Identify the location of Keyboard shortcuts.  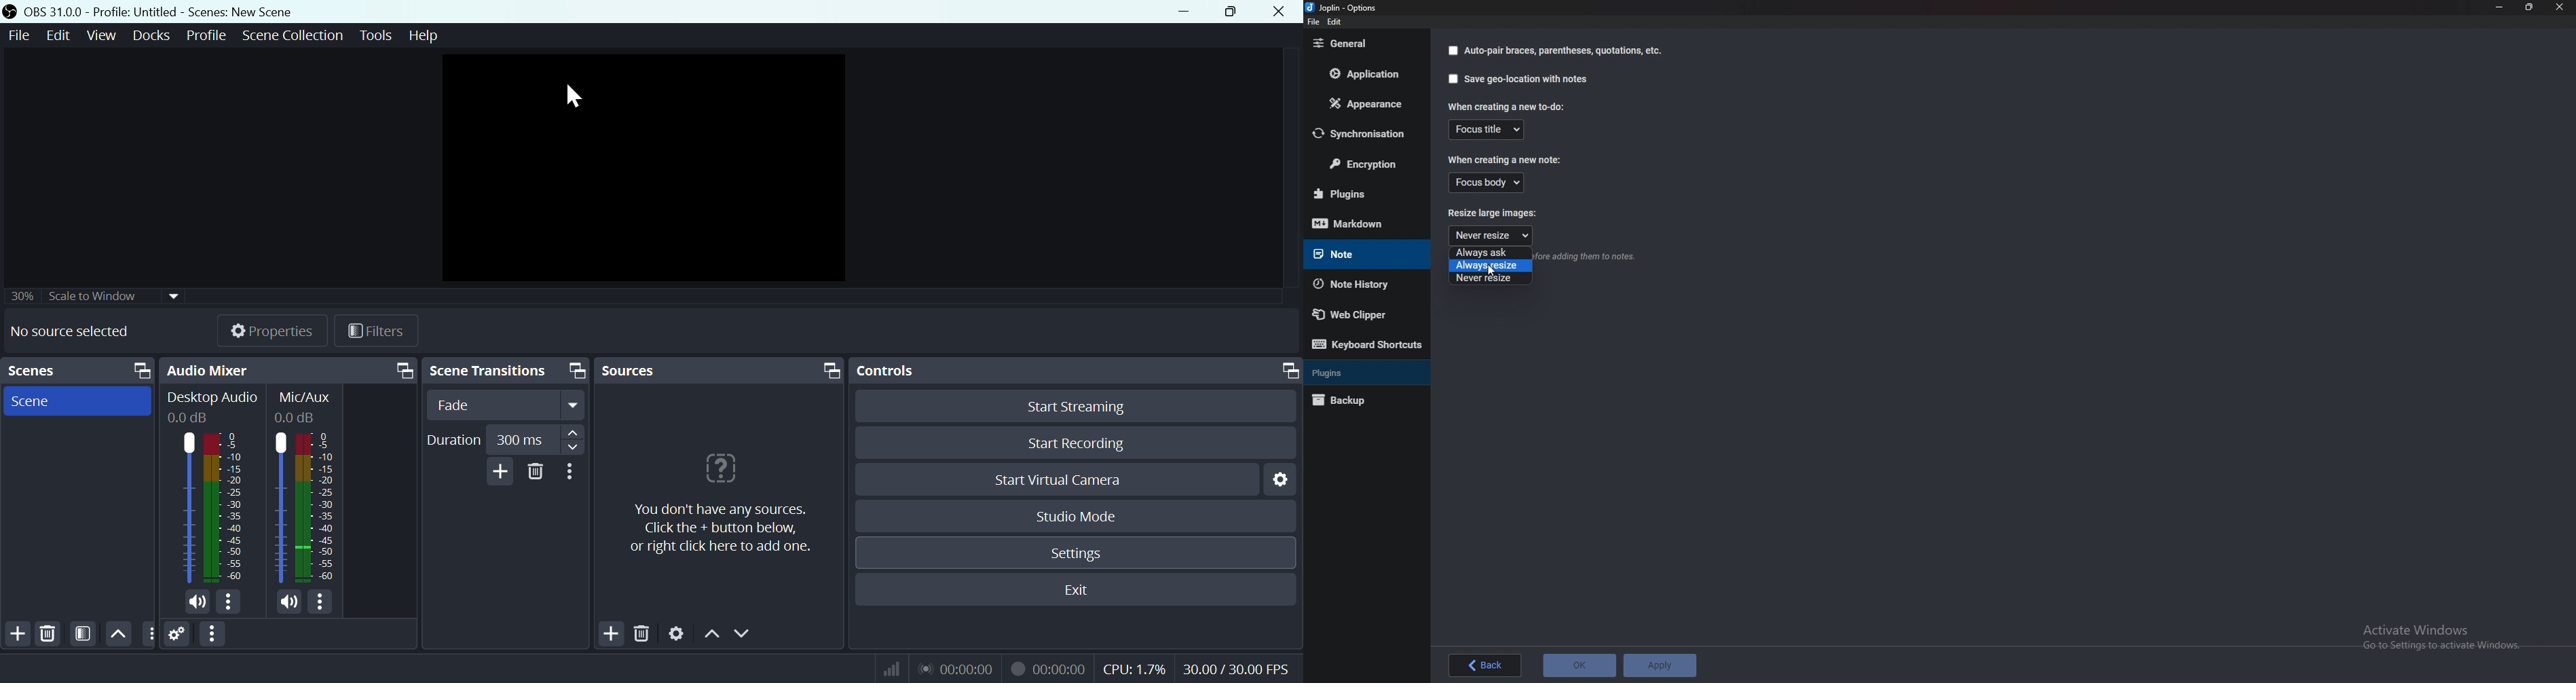
(1368, 344).